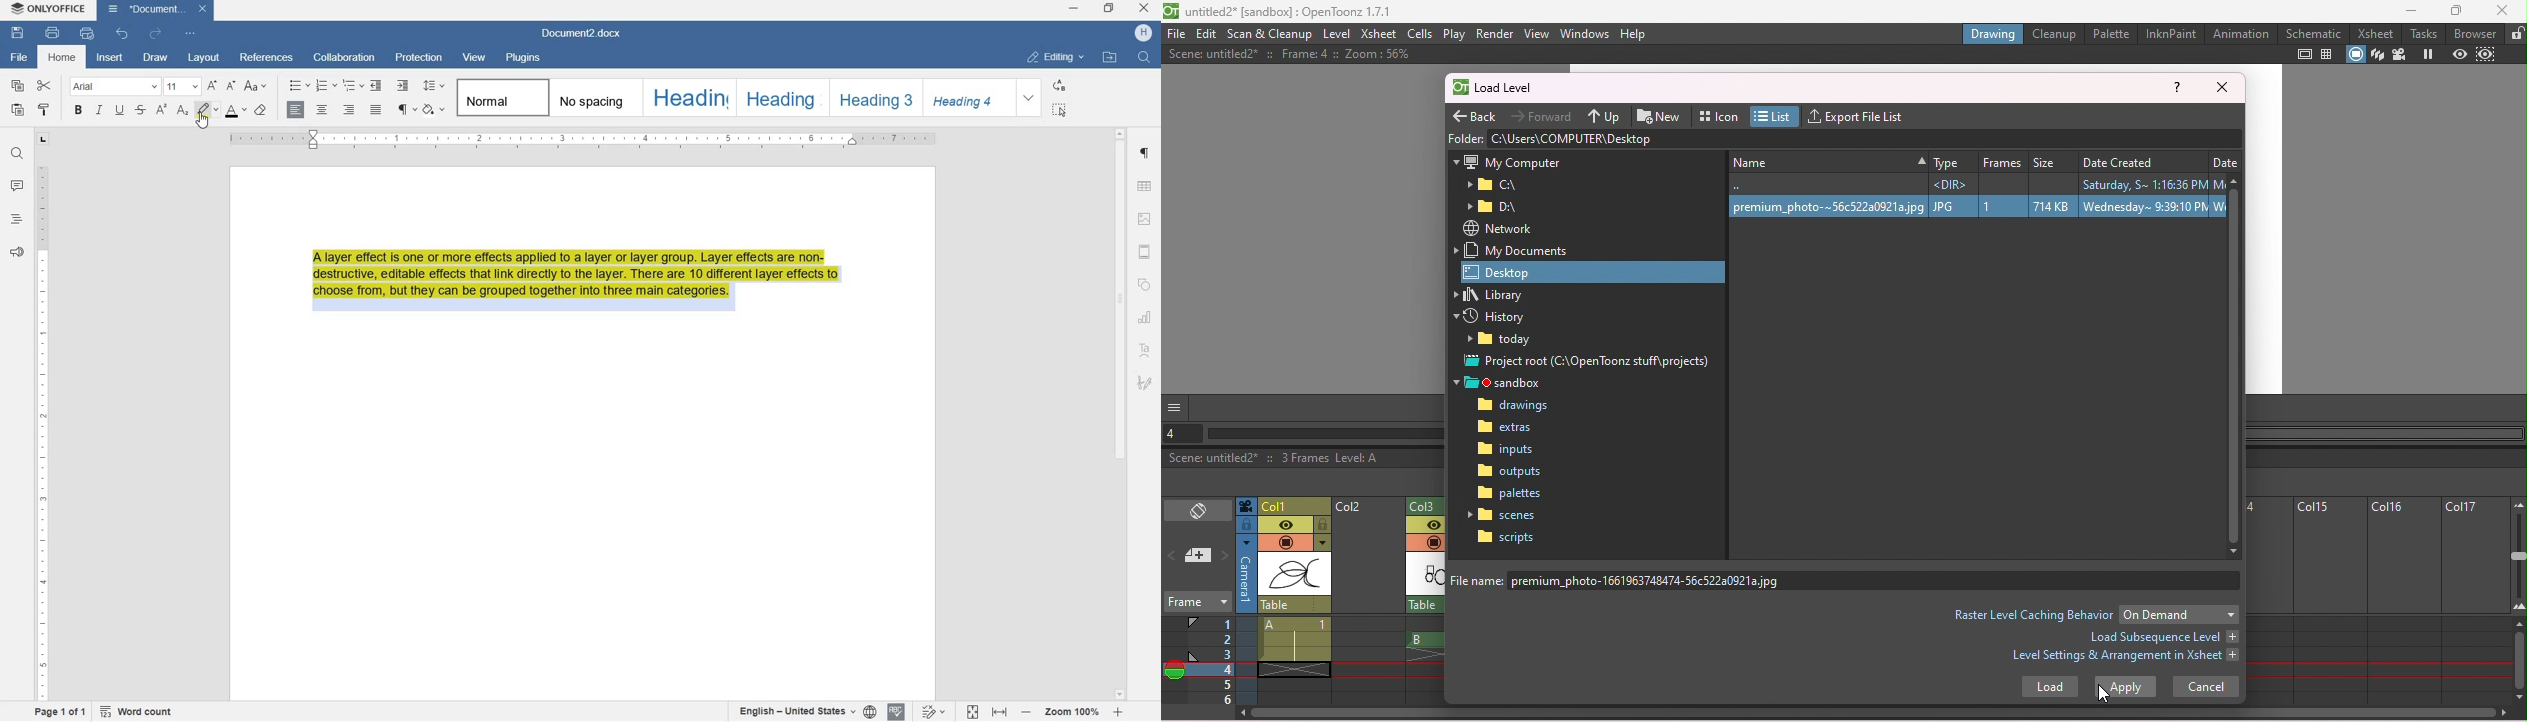 This screenshot has width=2548, height=728. I want to click on open file location, so click(1111, 57).